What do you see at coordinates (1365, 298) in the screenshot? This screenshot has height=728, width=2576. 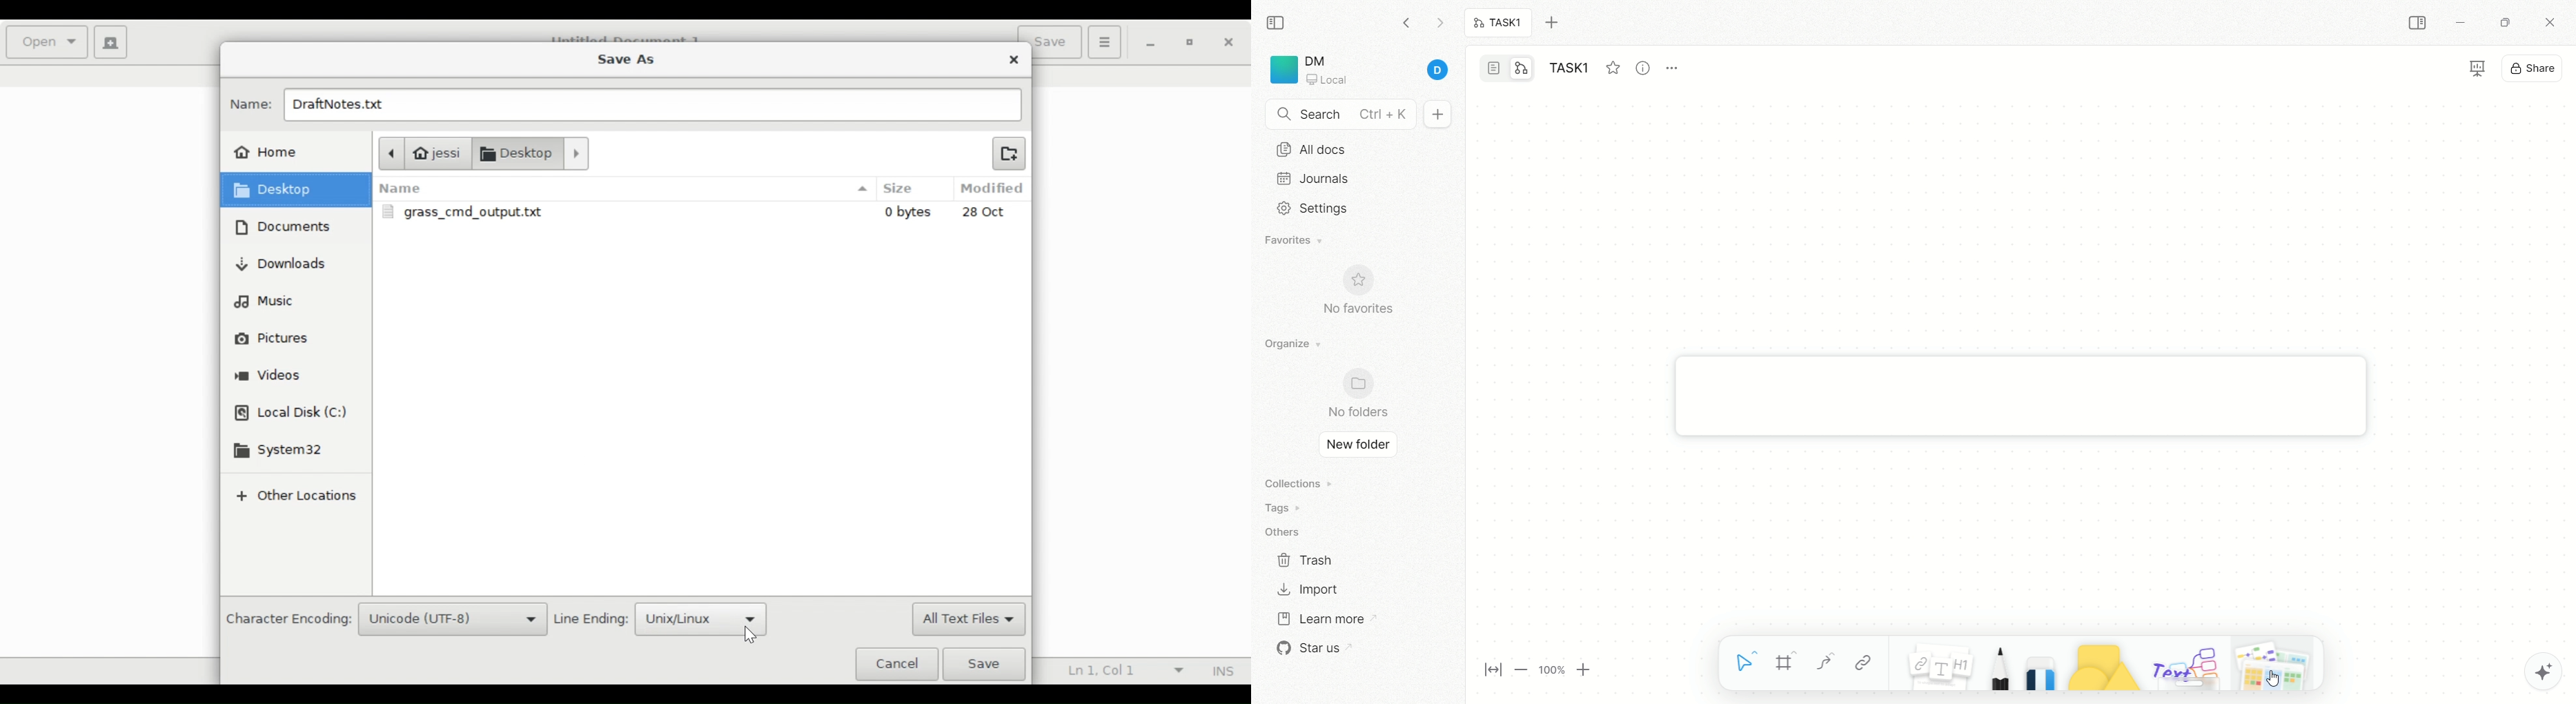 I see `no favorites` at bounding box center [1365, 298].